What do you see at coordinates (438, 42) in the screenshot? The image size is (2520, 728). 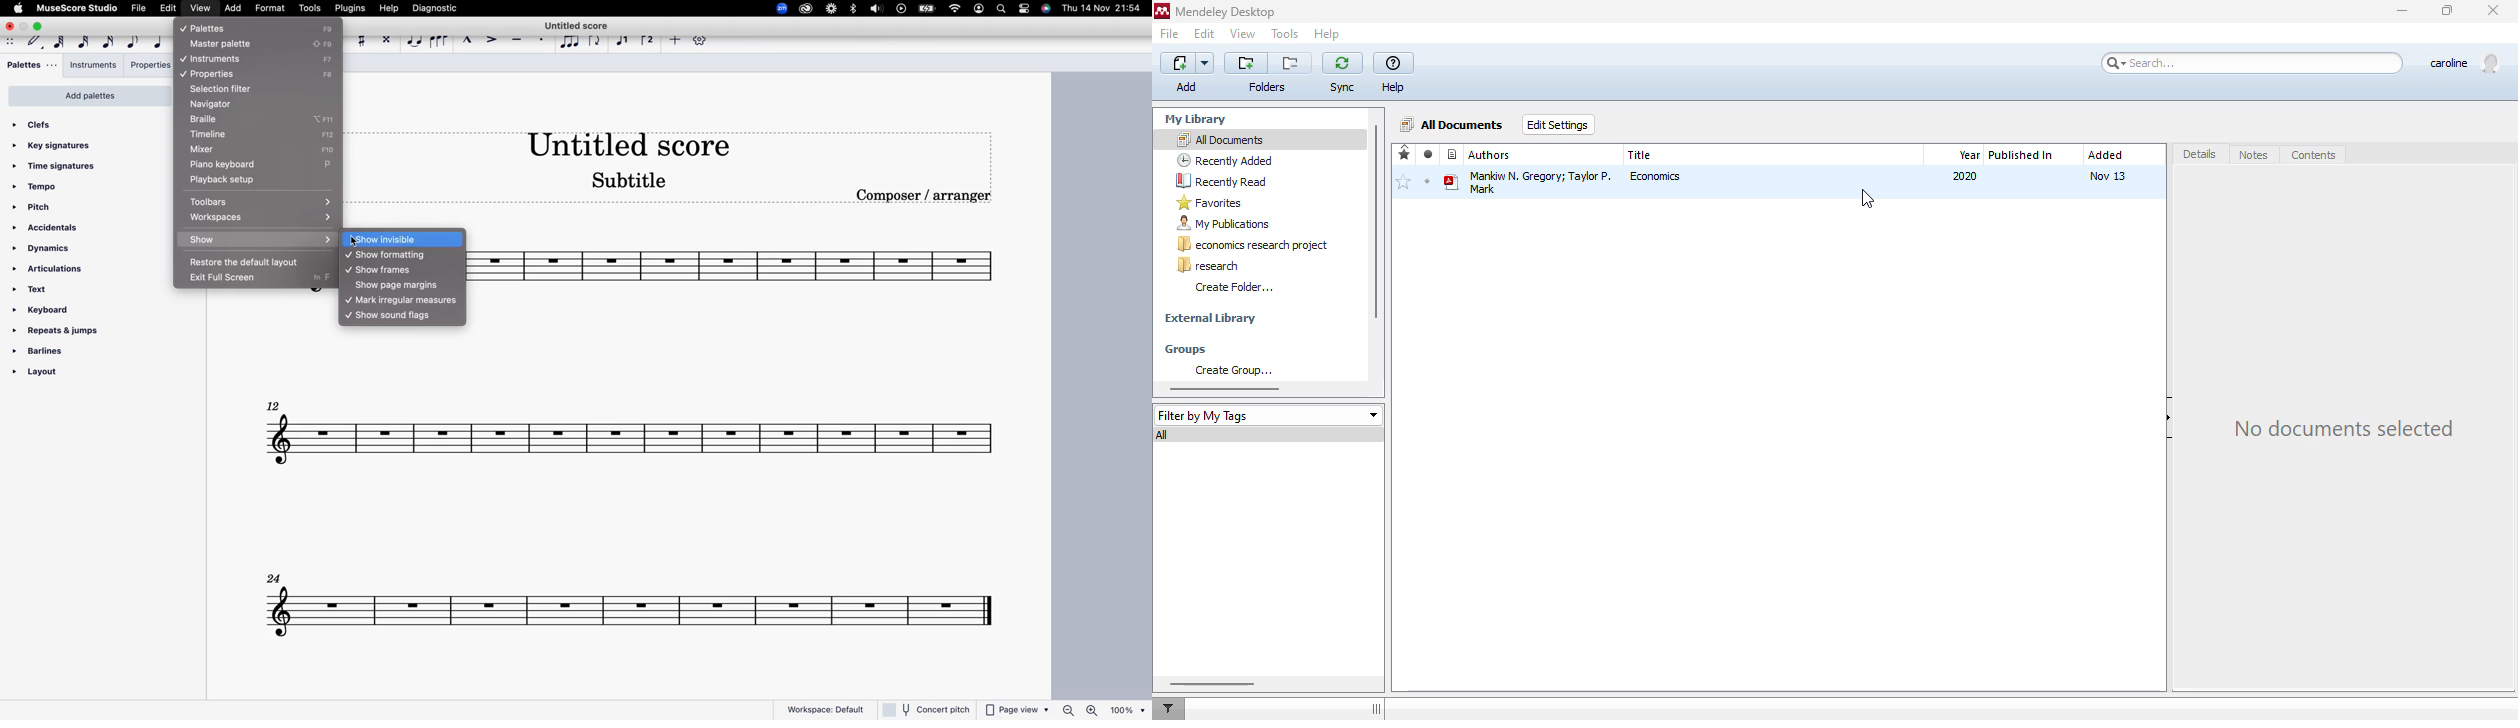 I see `slur` at bounding box center [438, 42].